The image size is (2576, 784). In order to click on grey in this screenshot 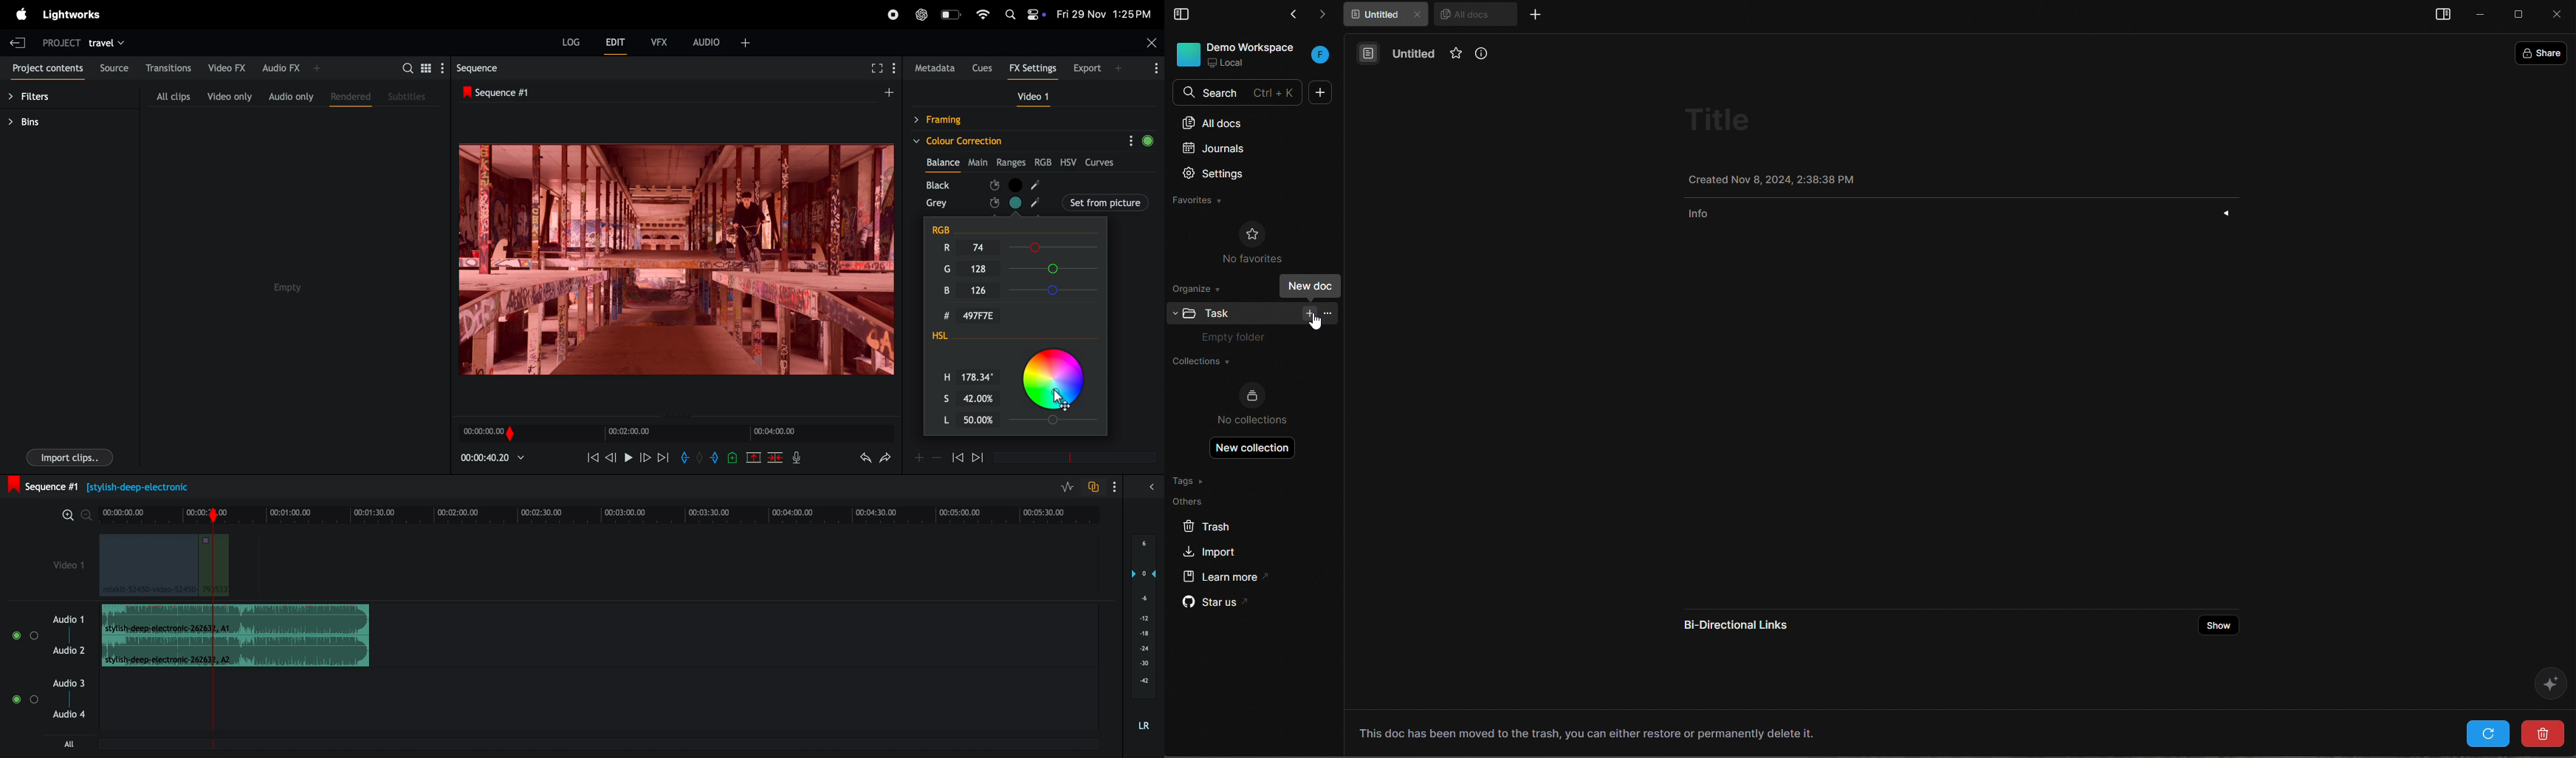, I will do `click(937, 203)`.